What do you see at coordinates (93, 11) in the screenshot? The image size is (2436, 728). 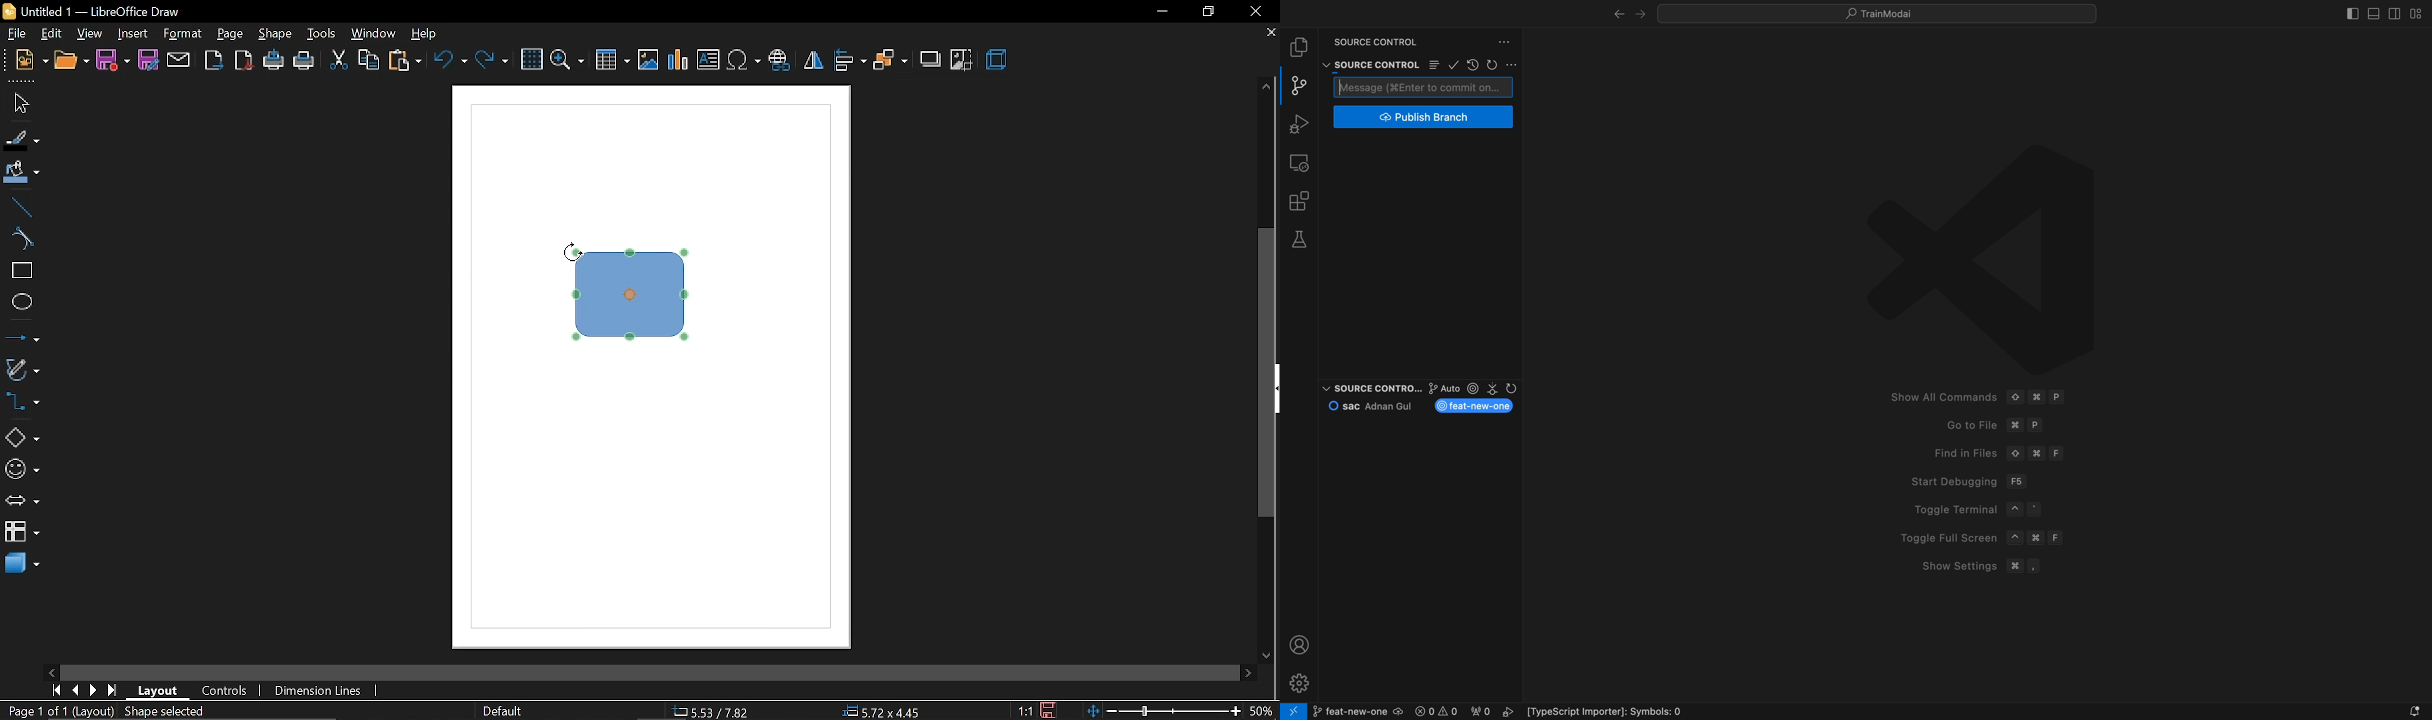 I see `current window` at bounding box center [93, 11].